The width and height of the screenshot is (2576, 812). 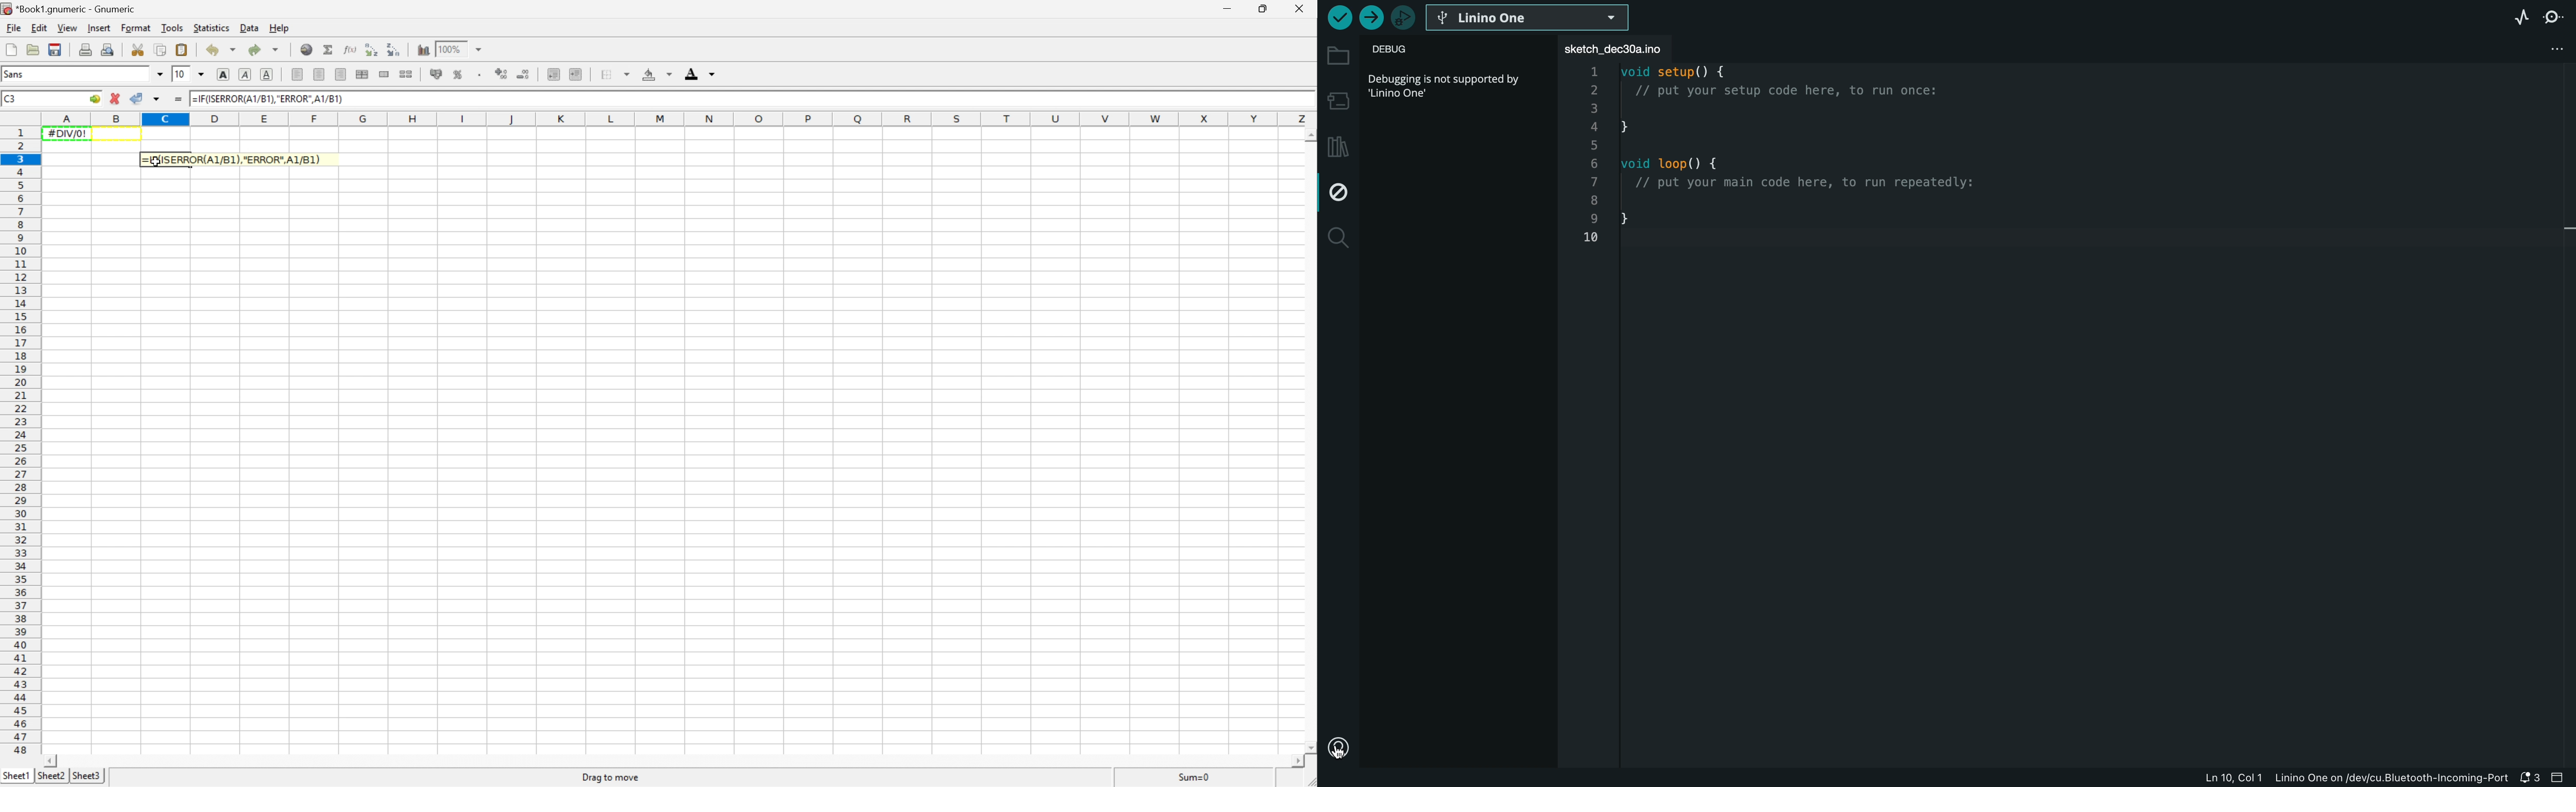 I want to click on Sort the selected region in descending order based on the first column selected, so click(x=394, y=50).